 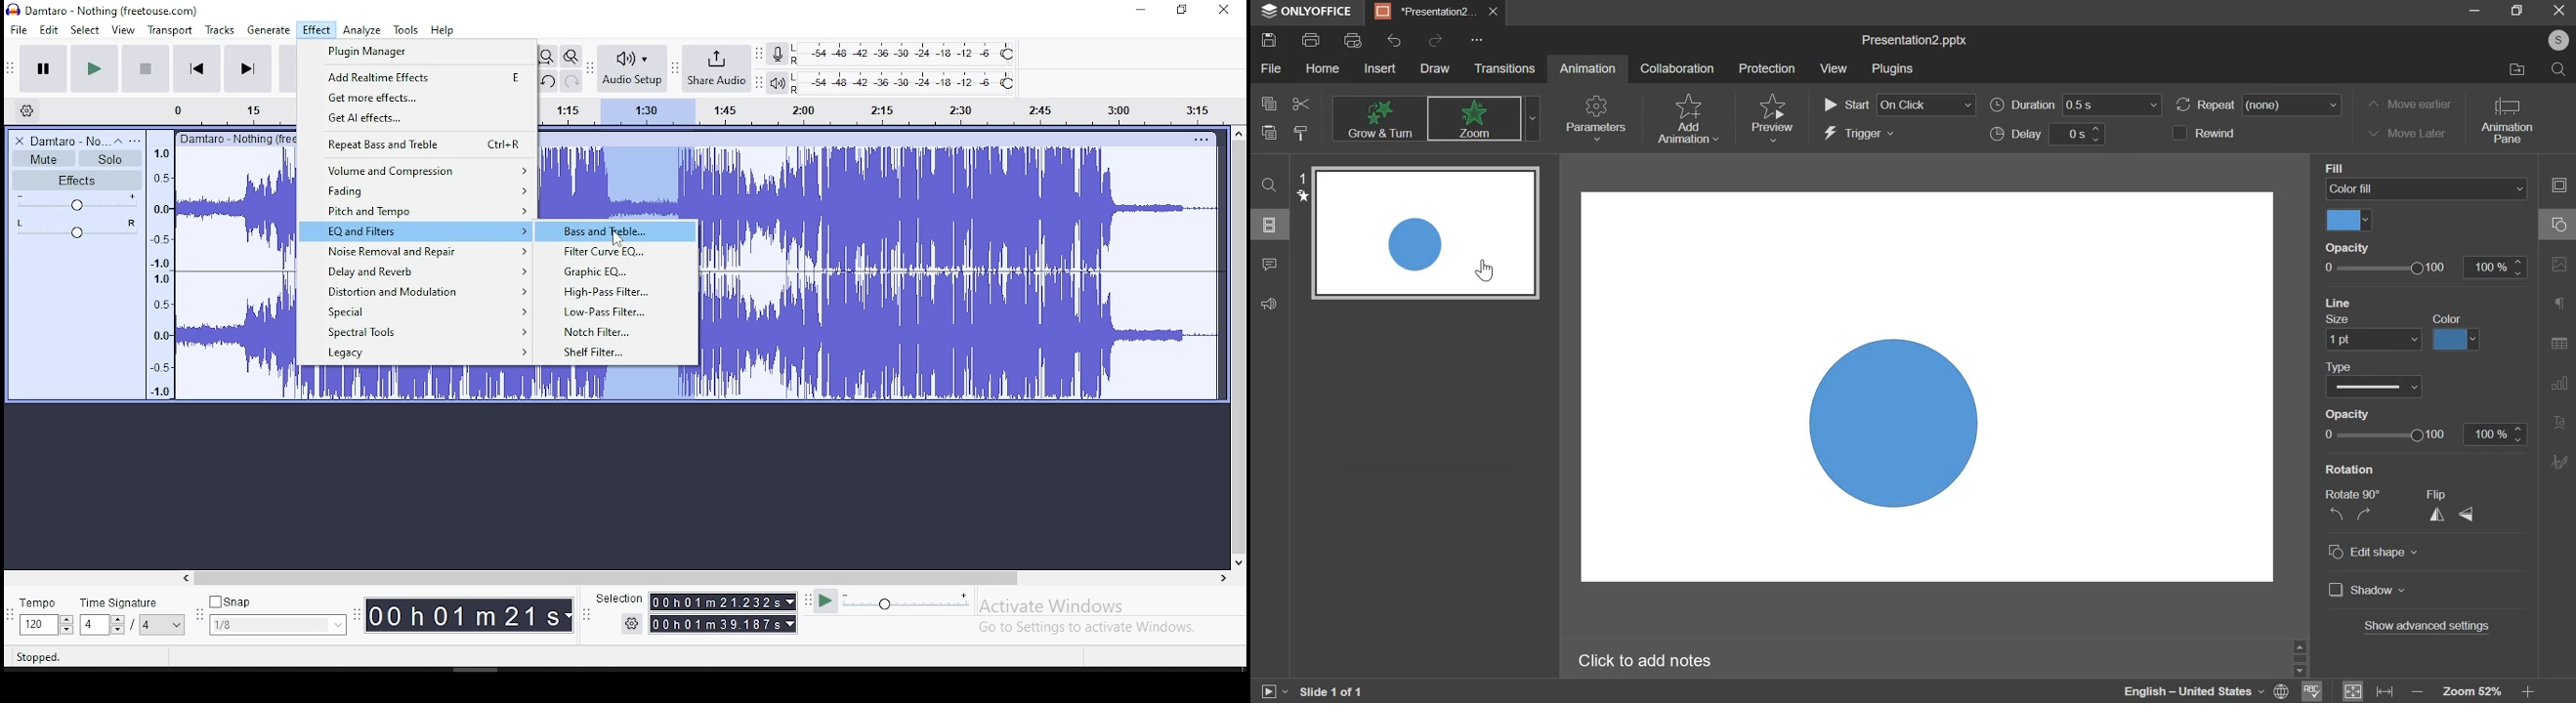 What do you see at coordinates (1490, 270) in the screenshot?
I see `cursor` at bounding box center [1490, 270].